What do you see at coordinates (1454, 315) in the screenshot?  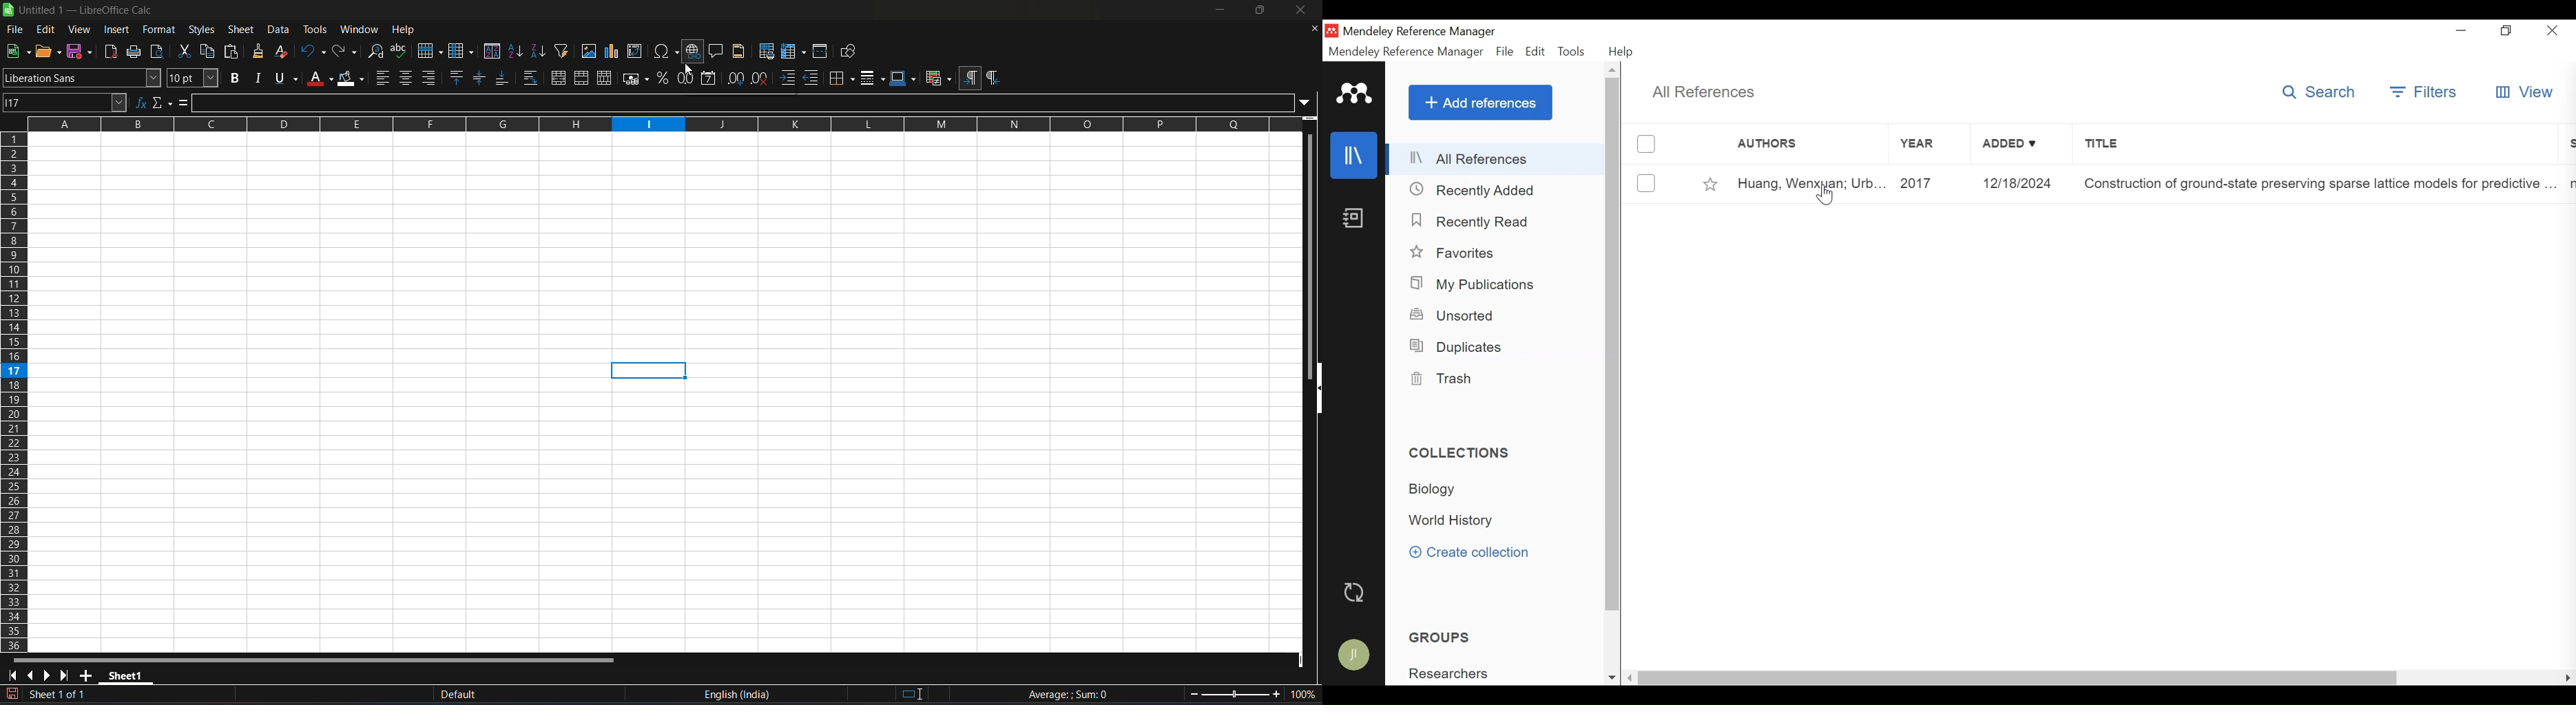 I see `Unsorted` at bounding box center [1454, 315].